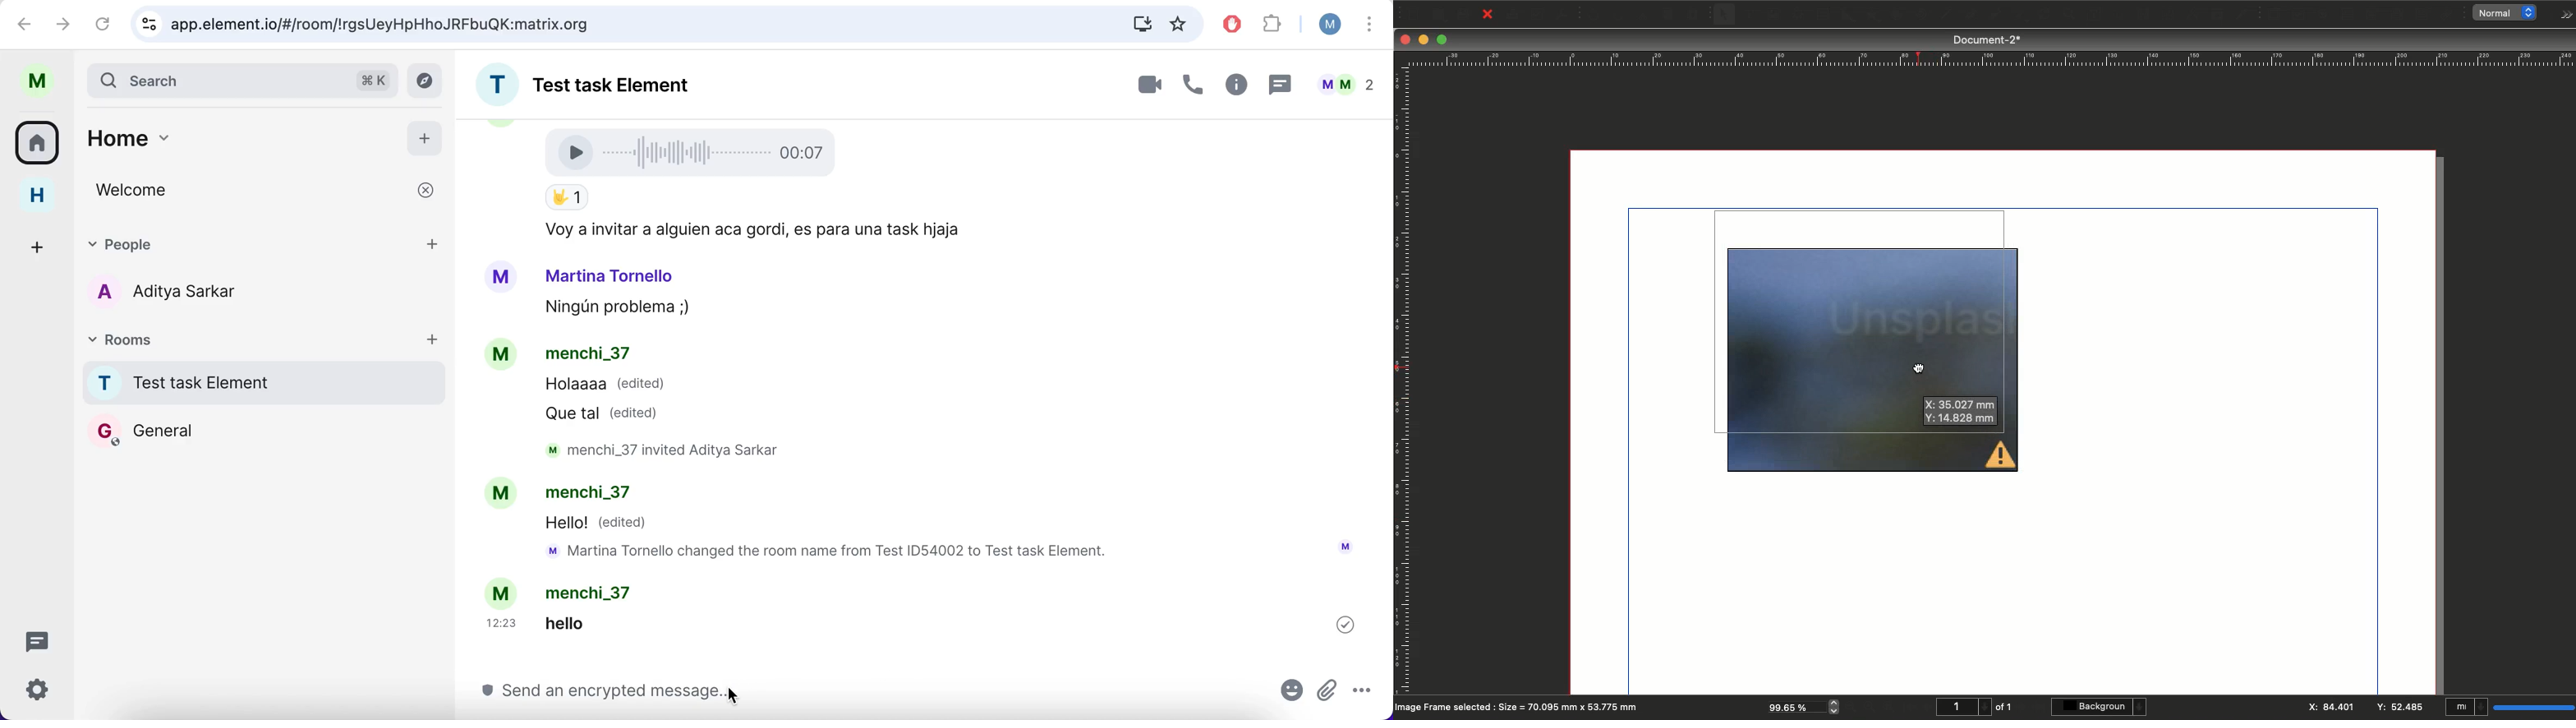 This screenshot has width=2576, height=728. What do you see at coordinates (612, 309) in the screenshot?
I see `Ningun problema ;,` at bounding box center [612, 309].